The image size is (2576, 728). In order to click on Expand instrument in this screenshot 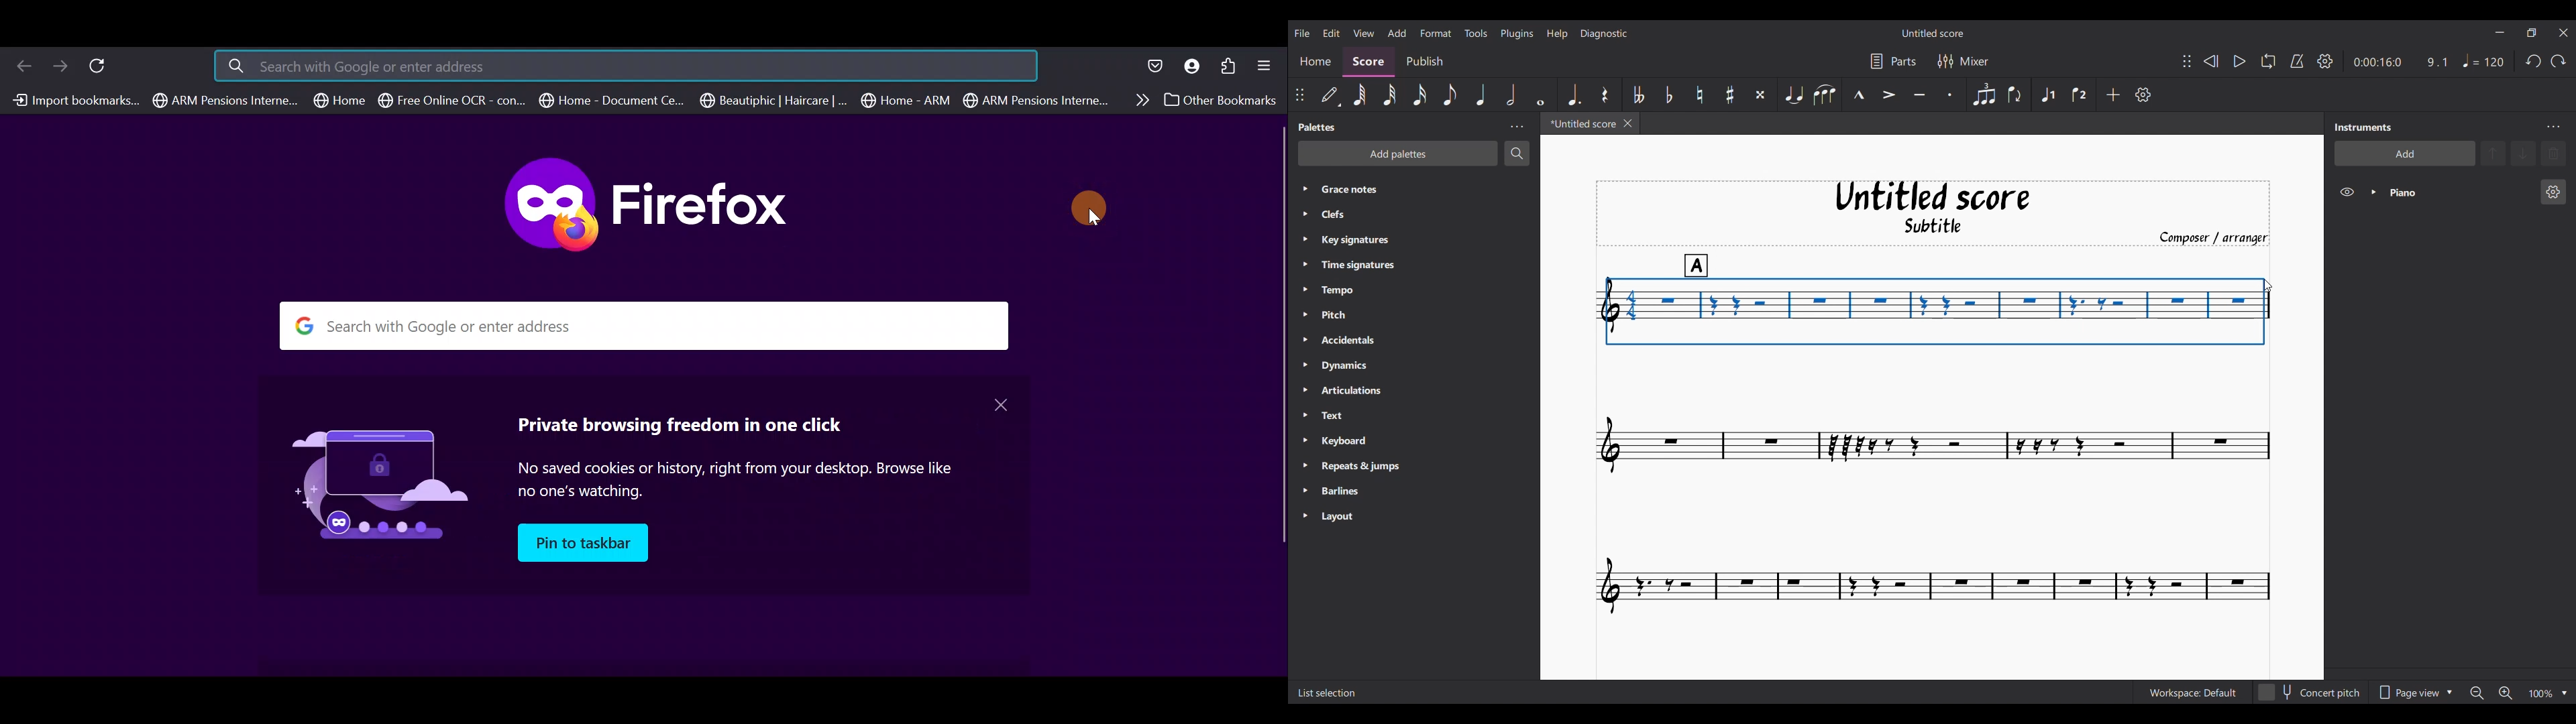, I will do `click(2373, 192)`.